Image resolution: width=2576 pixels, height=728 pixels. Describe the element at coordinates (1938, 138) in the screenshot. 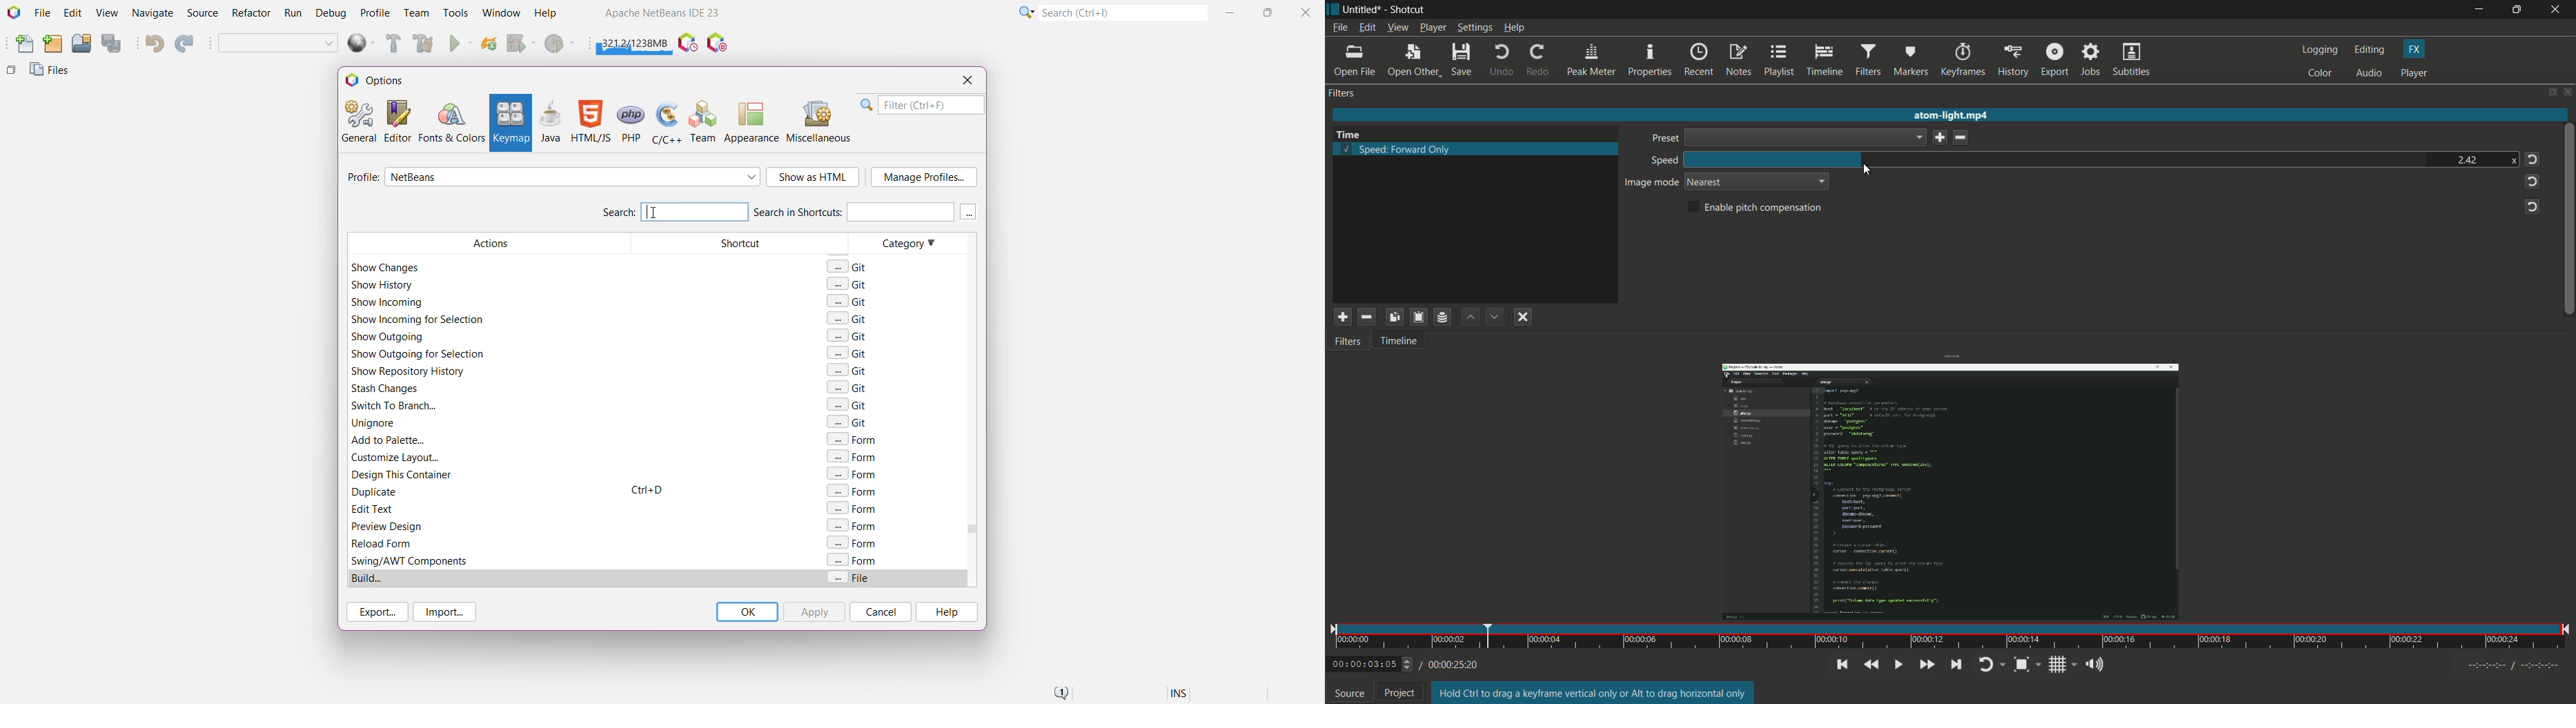

I see `save` at that location.